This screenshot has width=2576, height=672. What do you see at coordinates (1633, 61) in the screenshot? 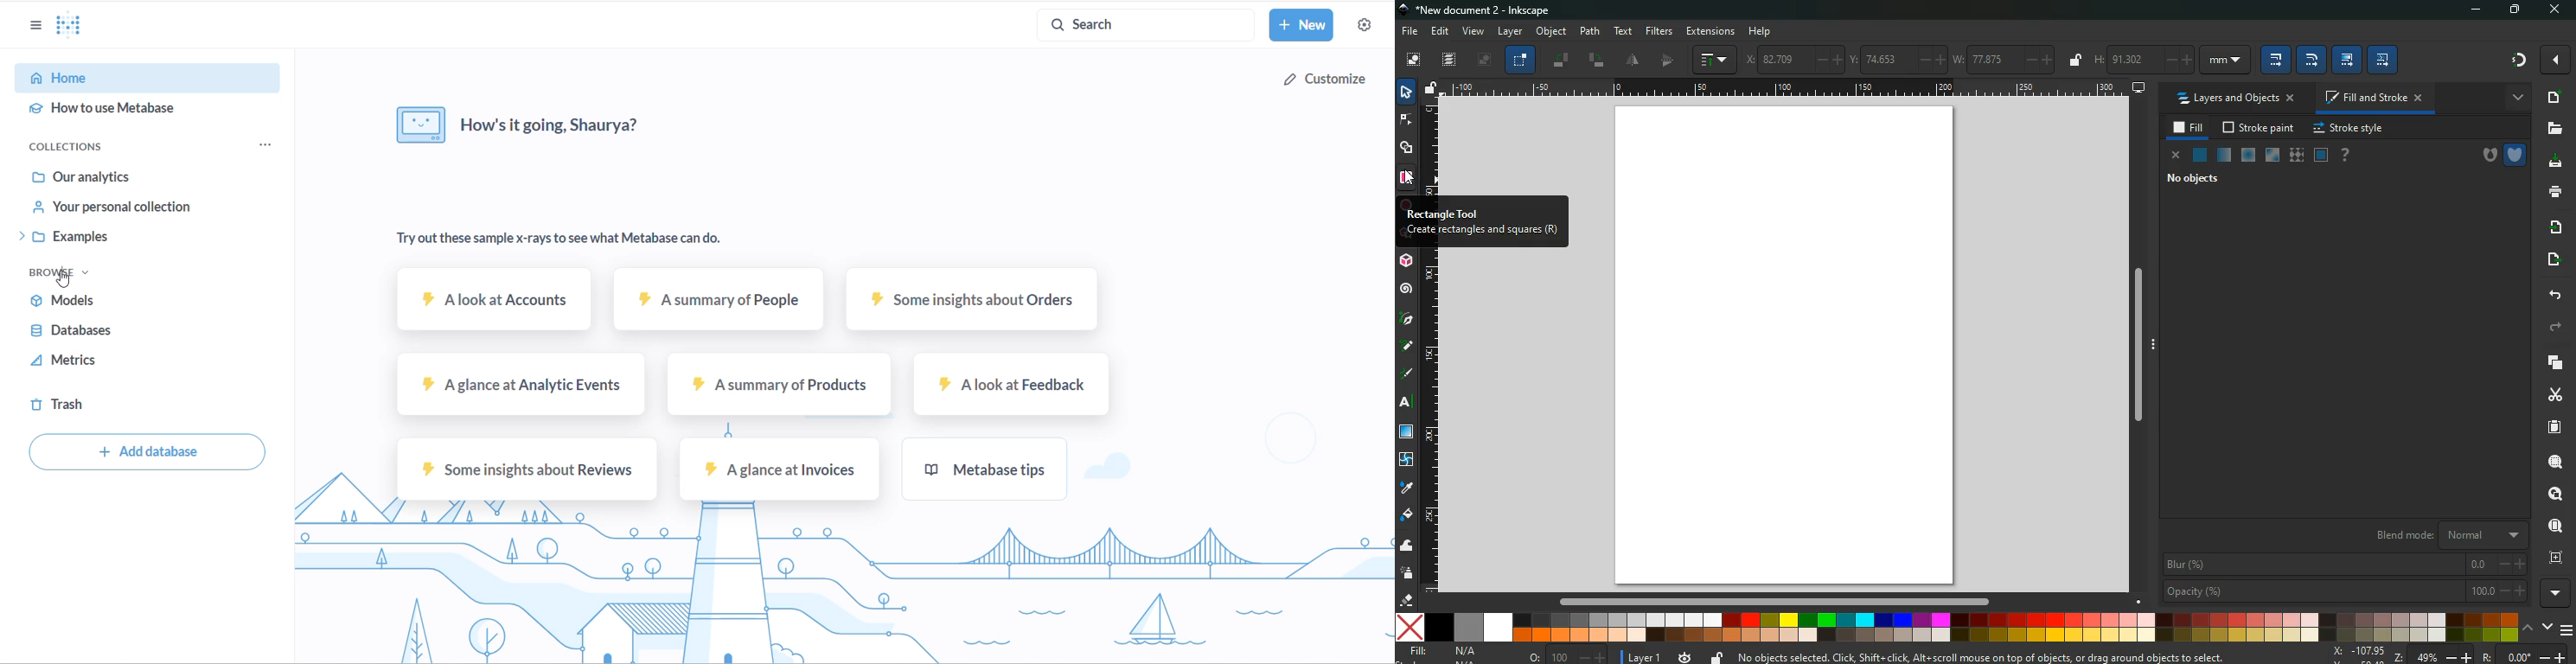
I see `half` at bounding box center [1633, 61].